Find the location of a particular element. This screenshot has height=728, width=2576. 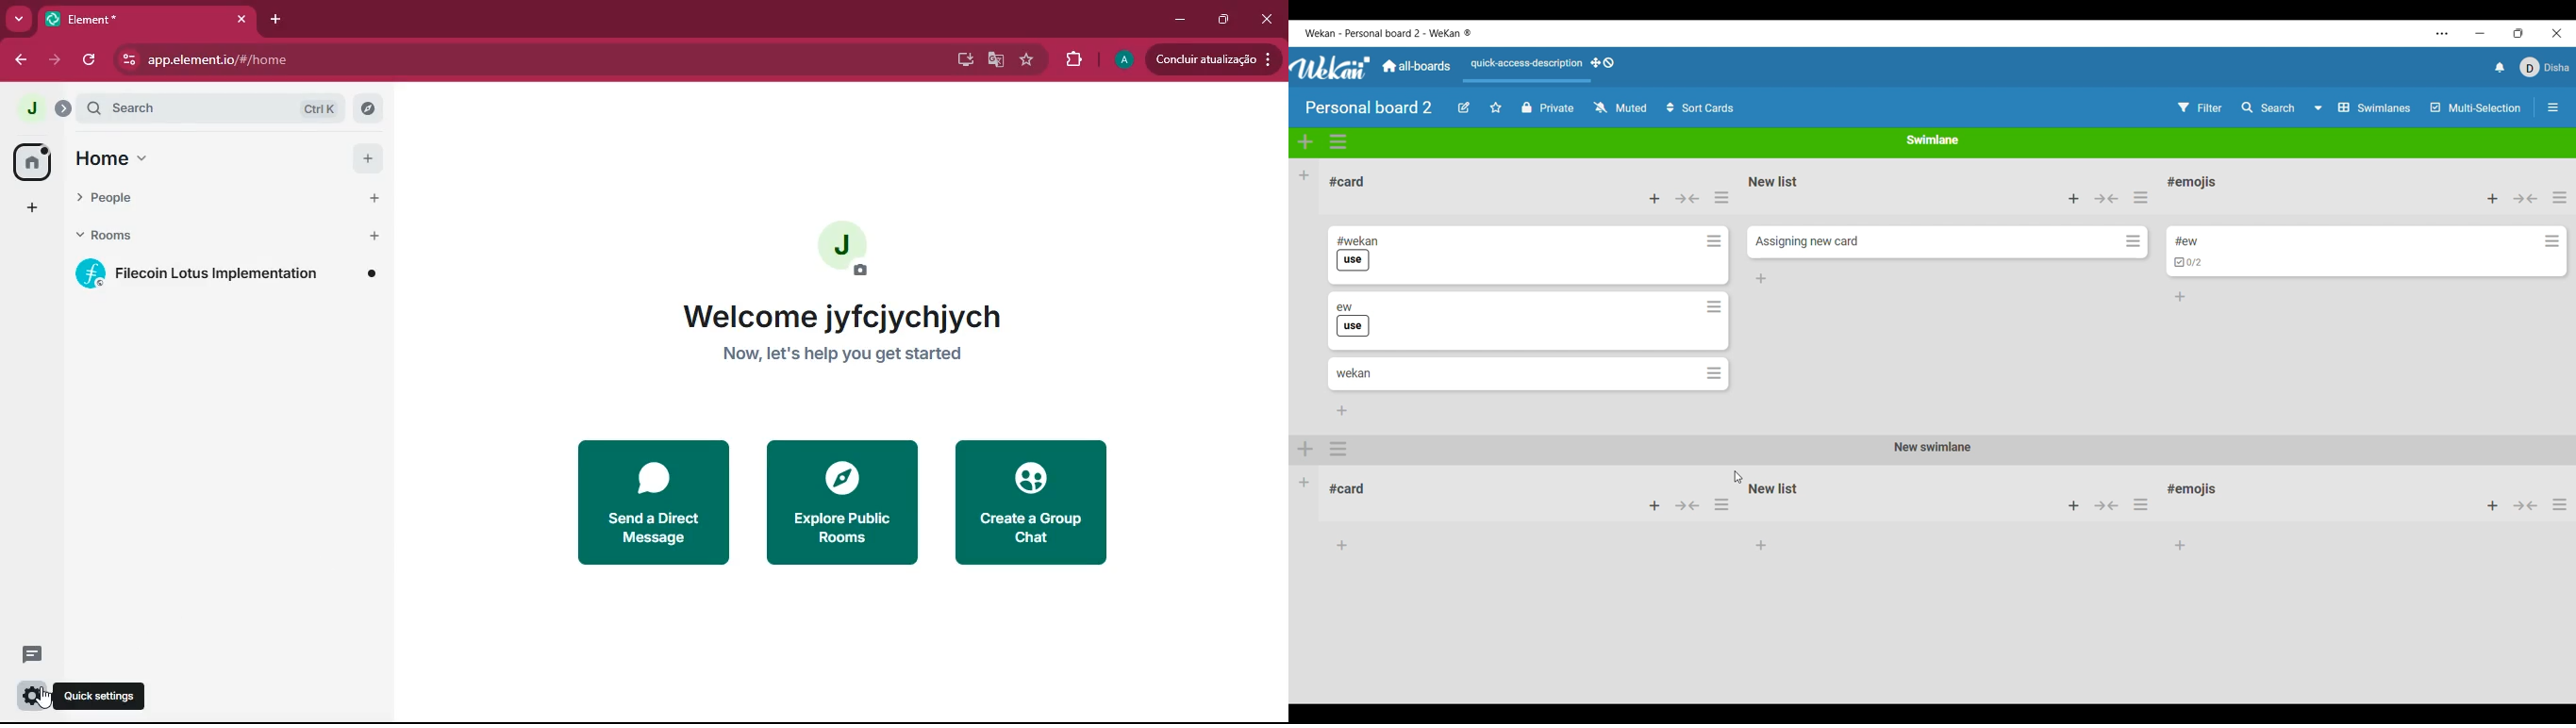

Current swimlane is located at coordinates (1933, 139).